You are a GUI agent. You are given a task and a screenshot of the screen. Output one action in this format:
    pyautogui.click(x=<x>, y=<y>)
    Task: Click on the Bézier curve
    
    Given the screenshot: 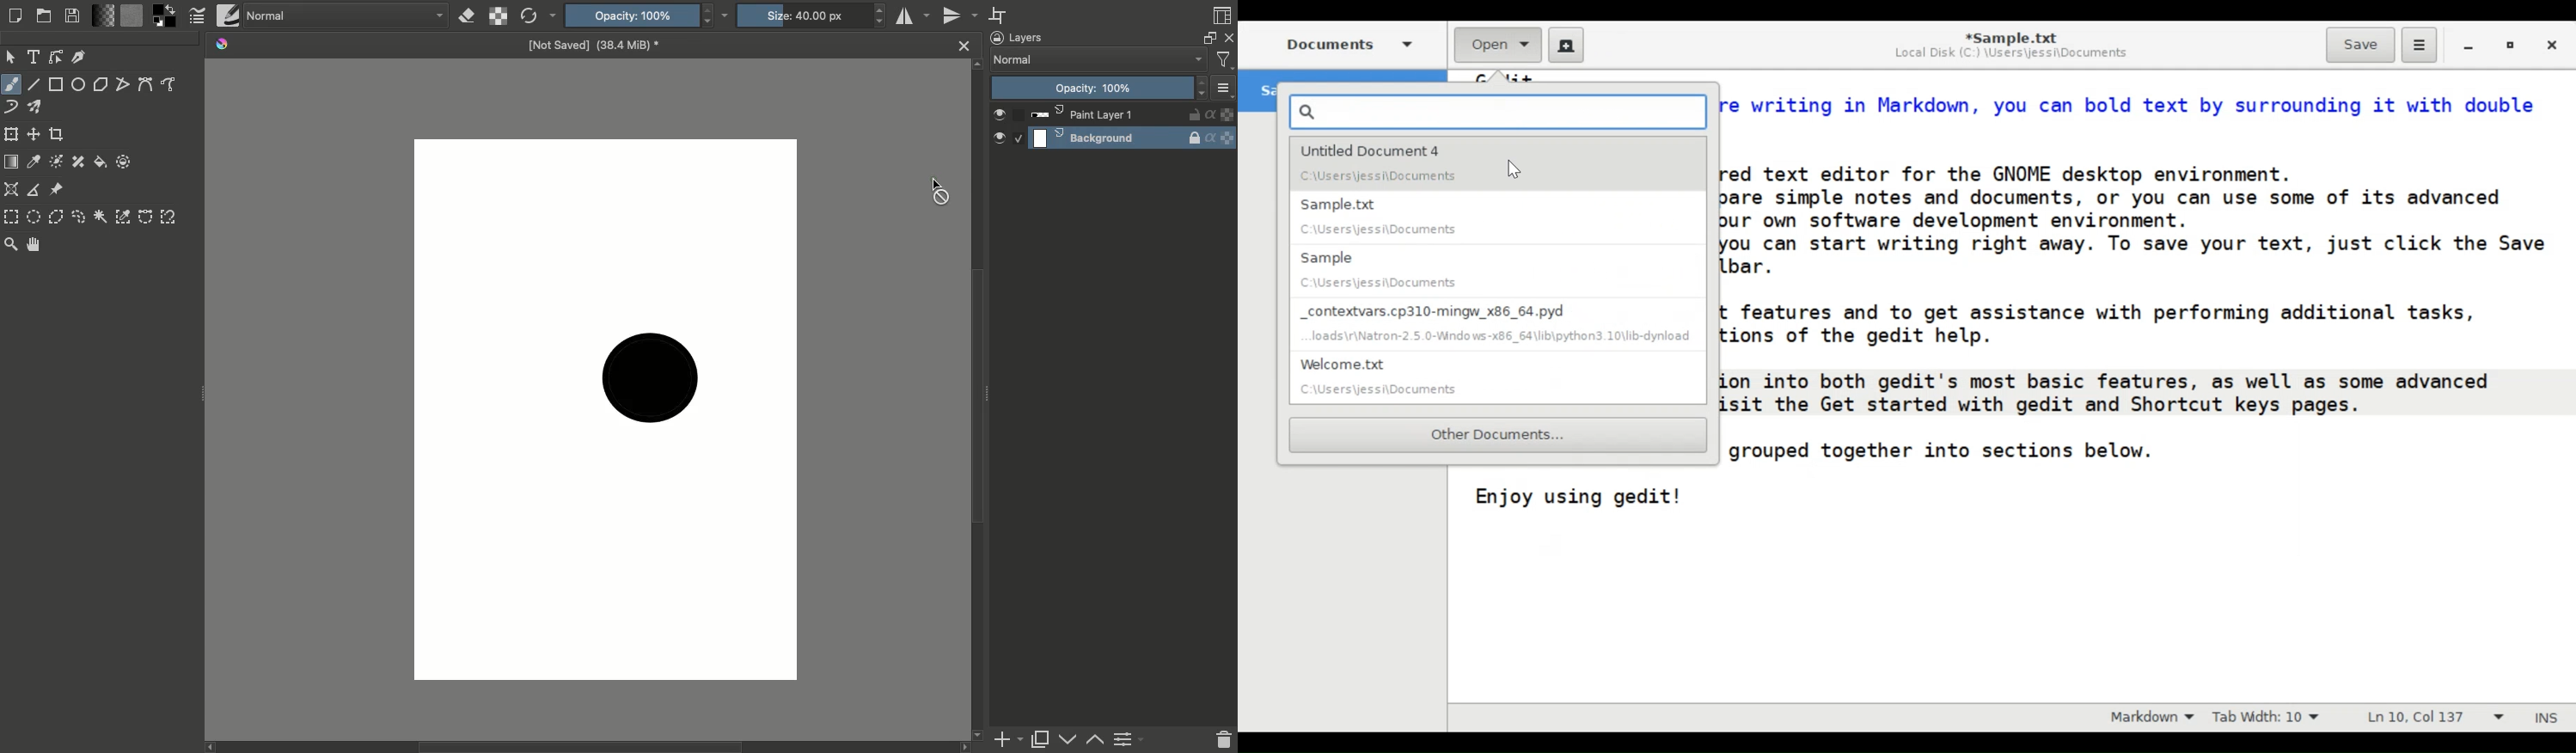 What is the action you would take?
    pyautogui.click(x=148, y=86)
    